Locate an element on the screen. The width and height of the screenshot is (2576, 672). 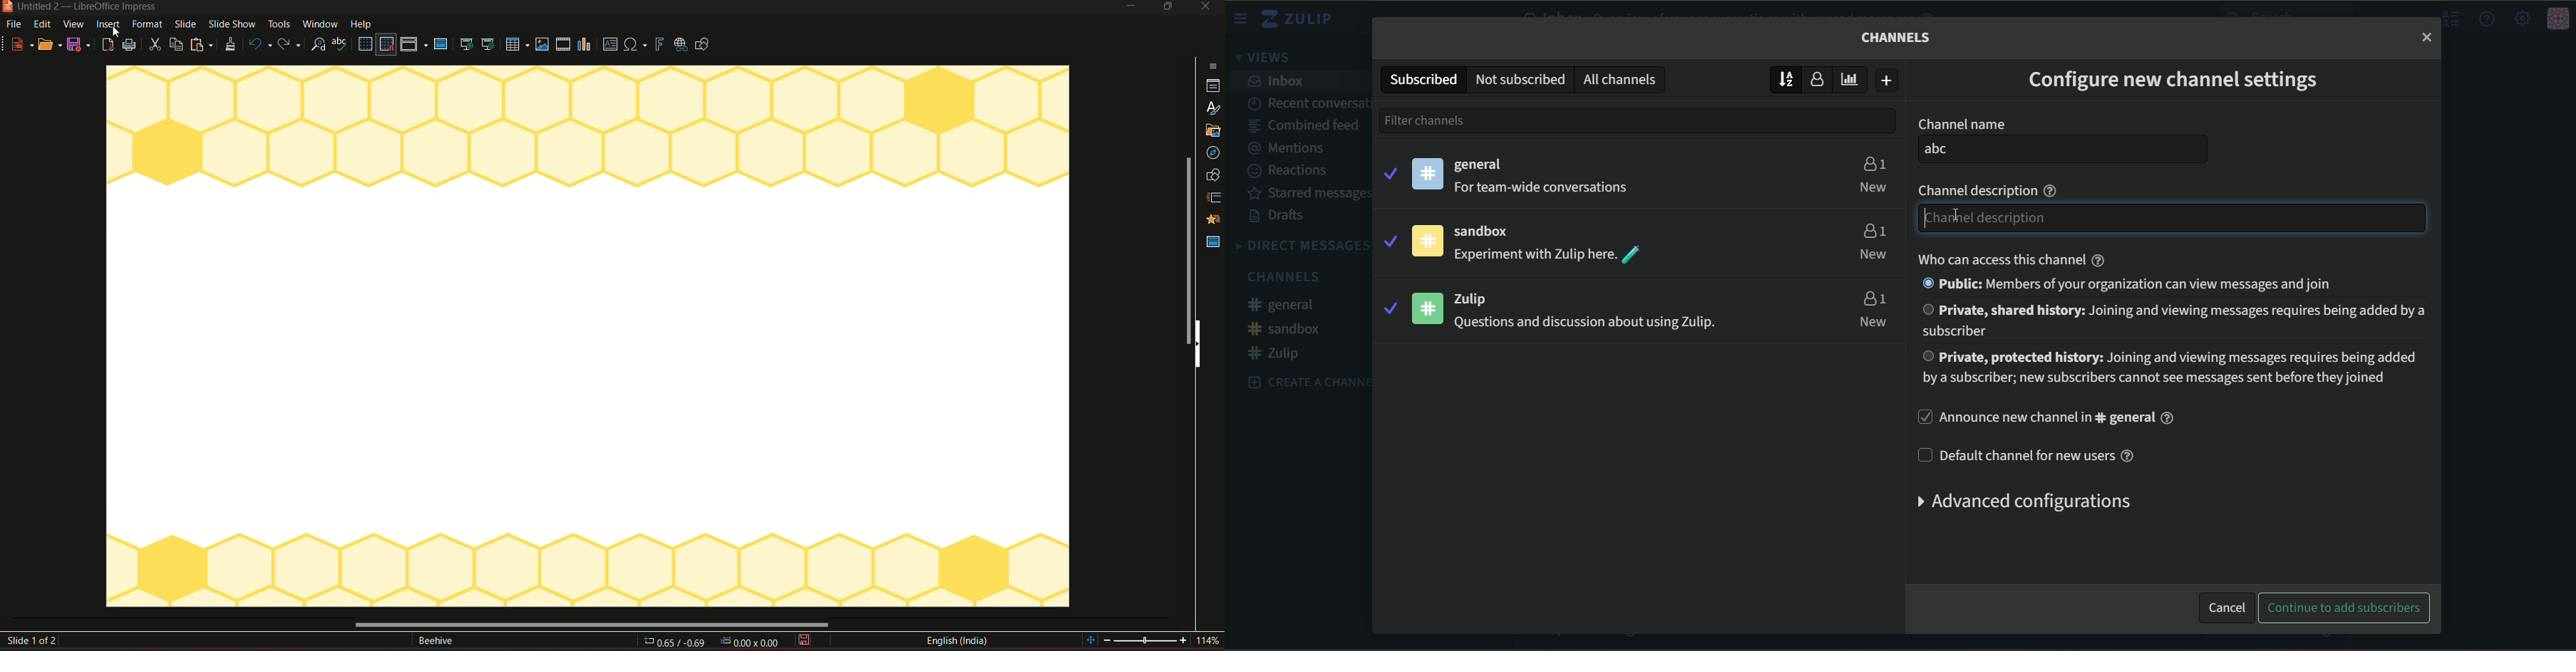
insert image is located at coordinates (542, 44).